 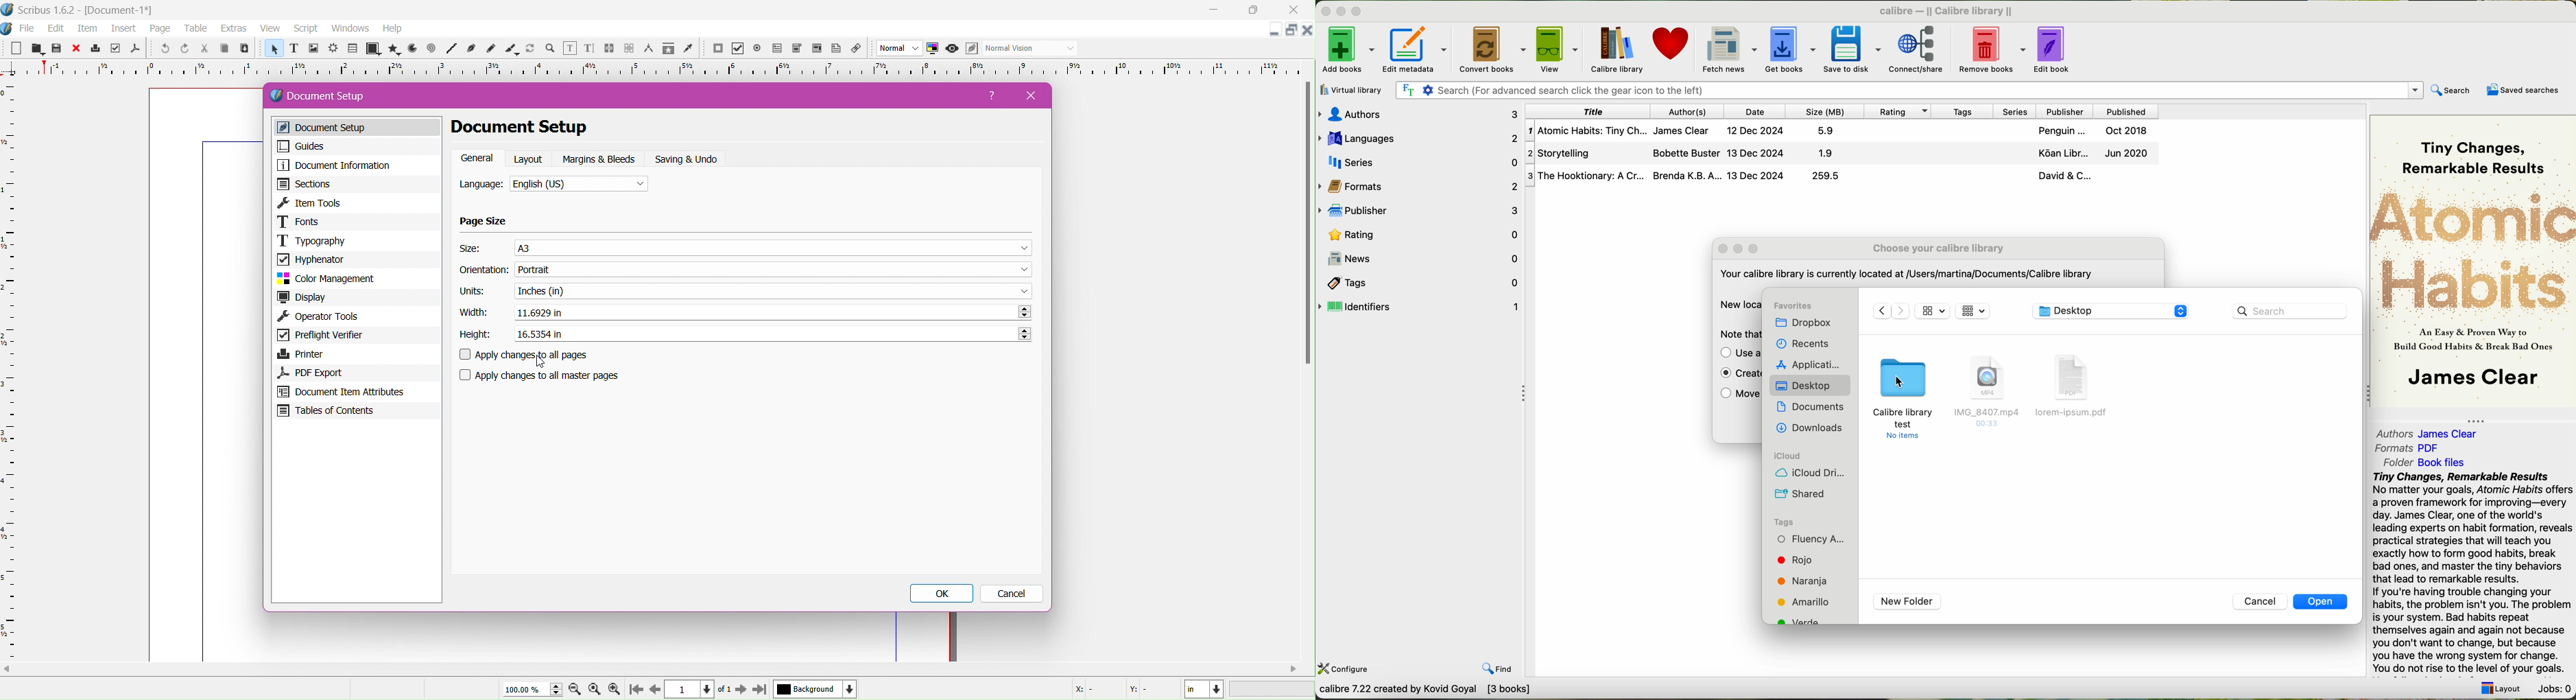 I want to click on line, so click(x=451, y=49).